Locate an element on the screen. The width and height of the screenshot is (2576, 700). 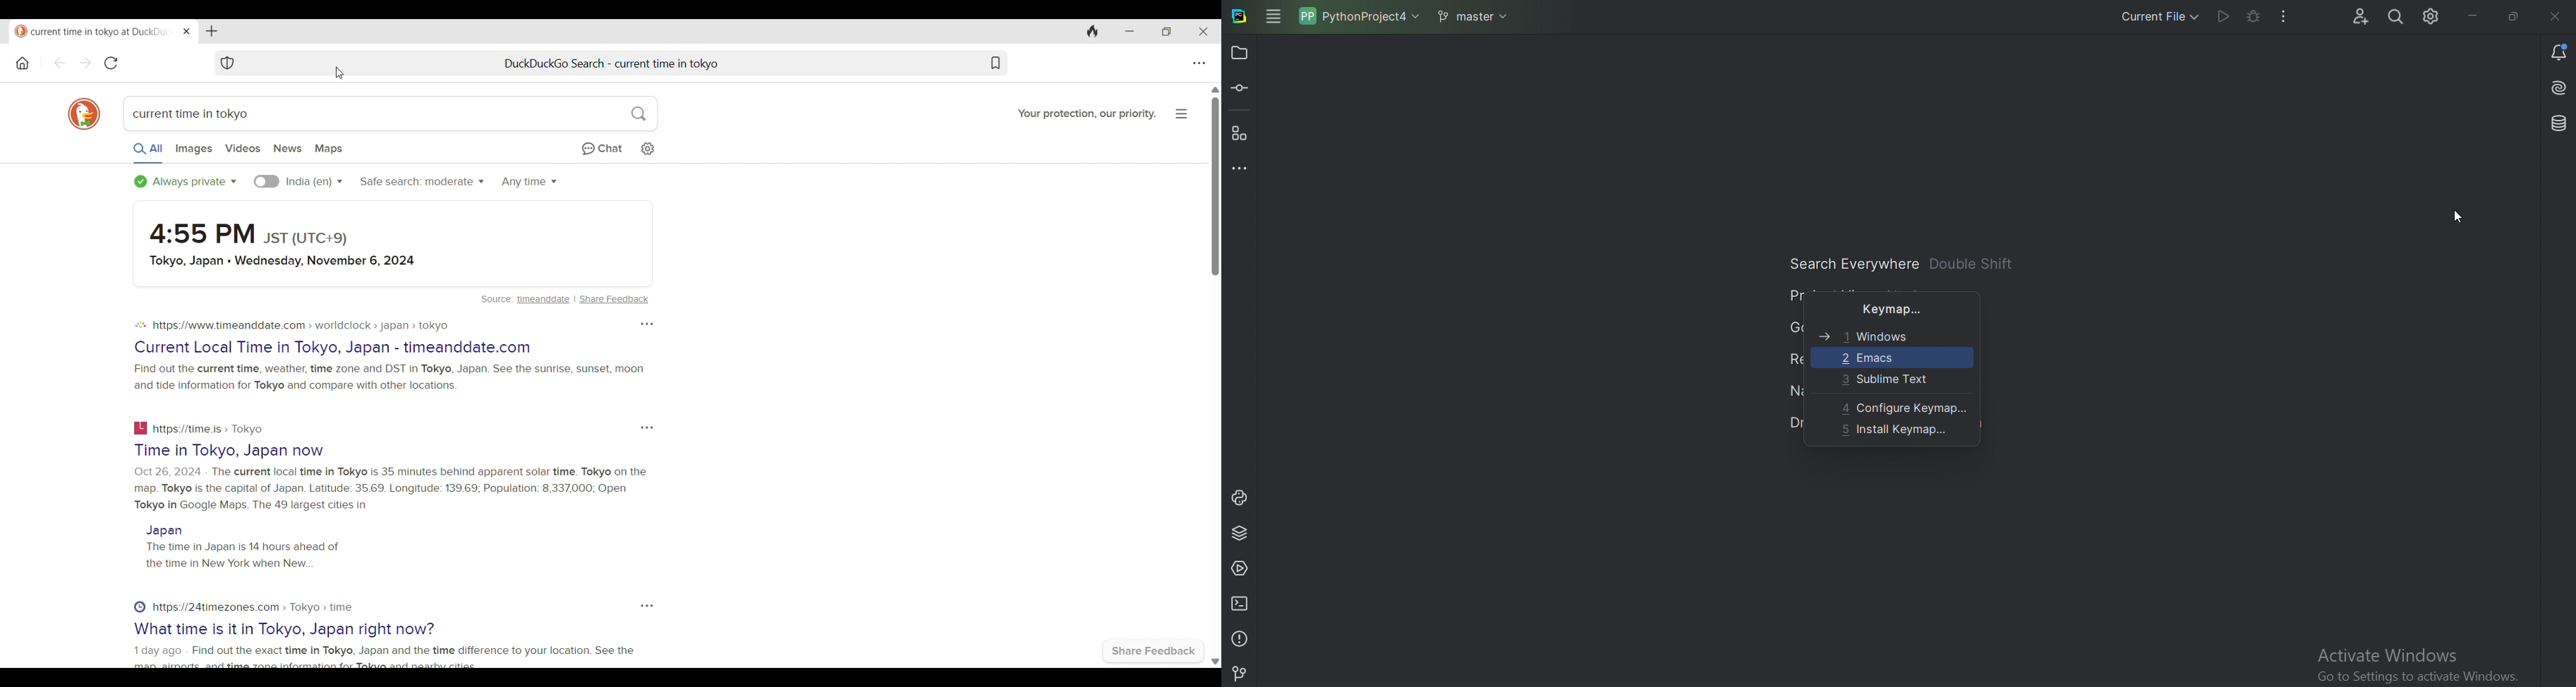
Notifications is located at coordinates (2549, 54).